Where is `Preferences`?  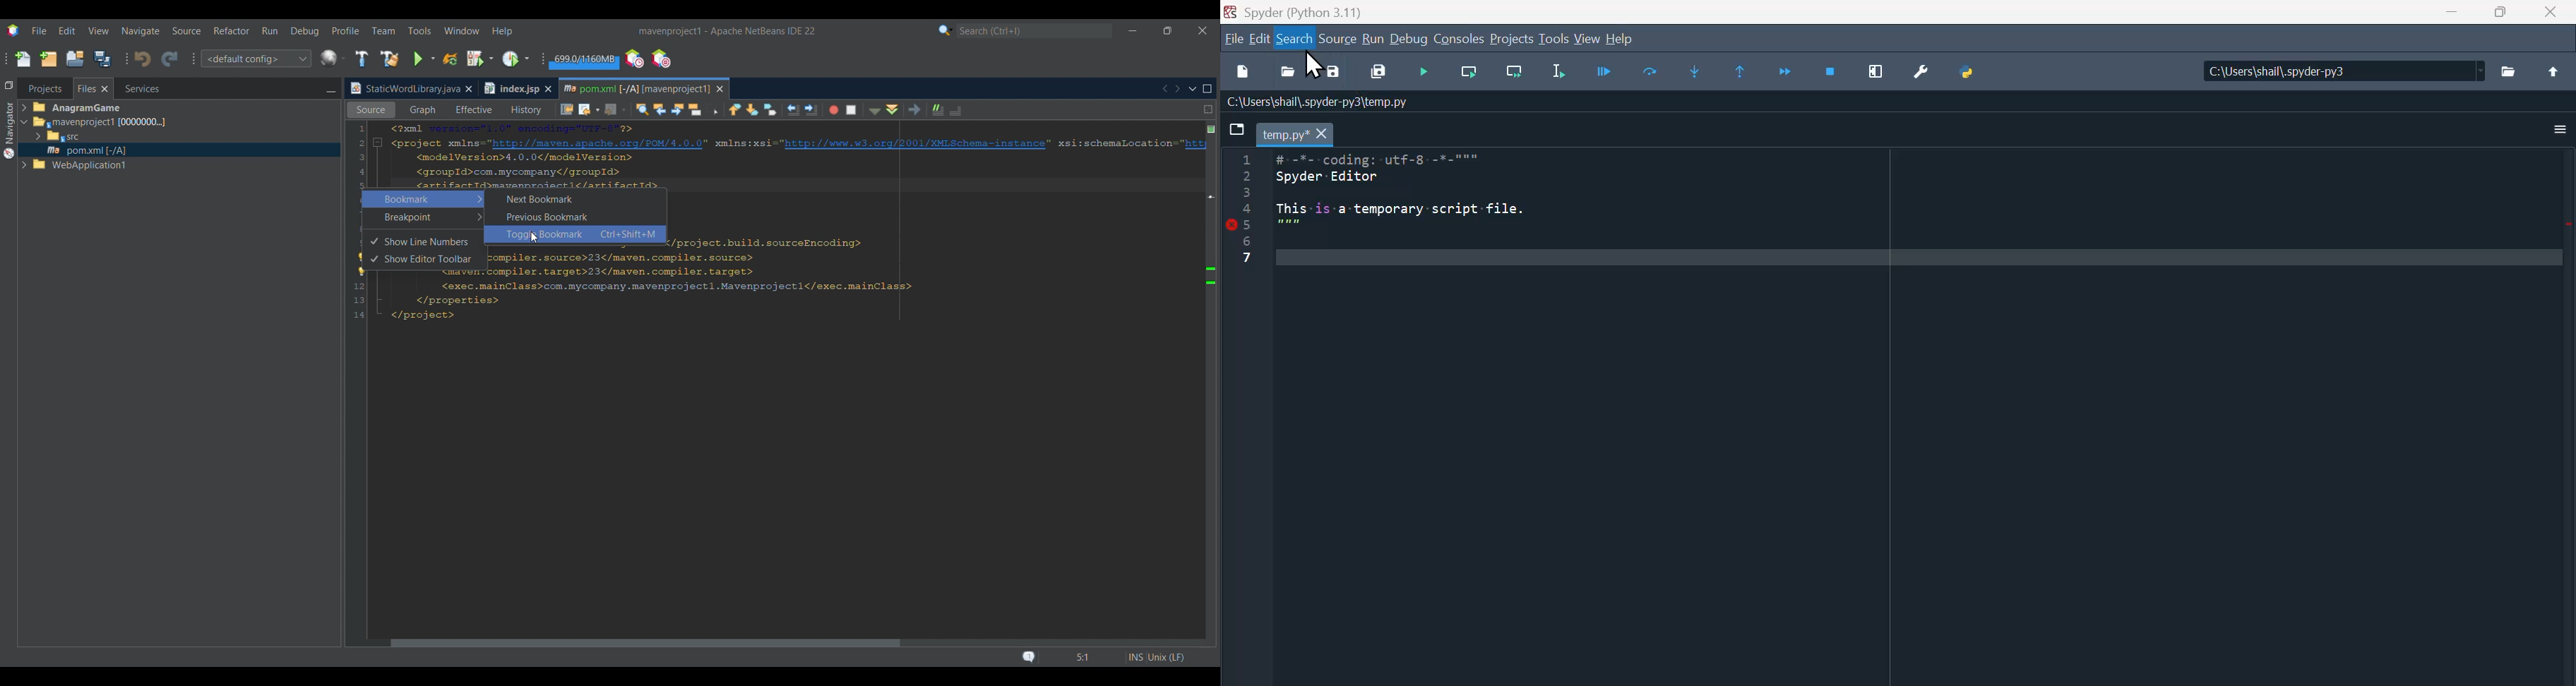
Preferences is located at coordinates (1919, 73).